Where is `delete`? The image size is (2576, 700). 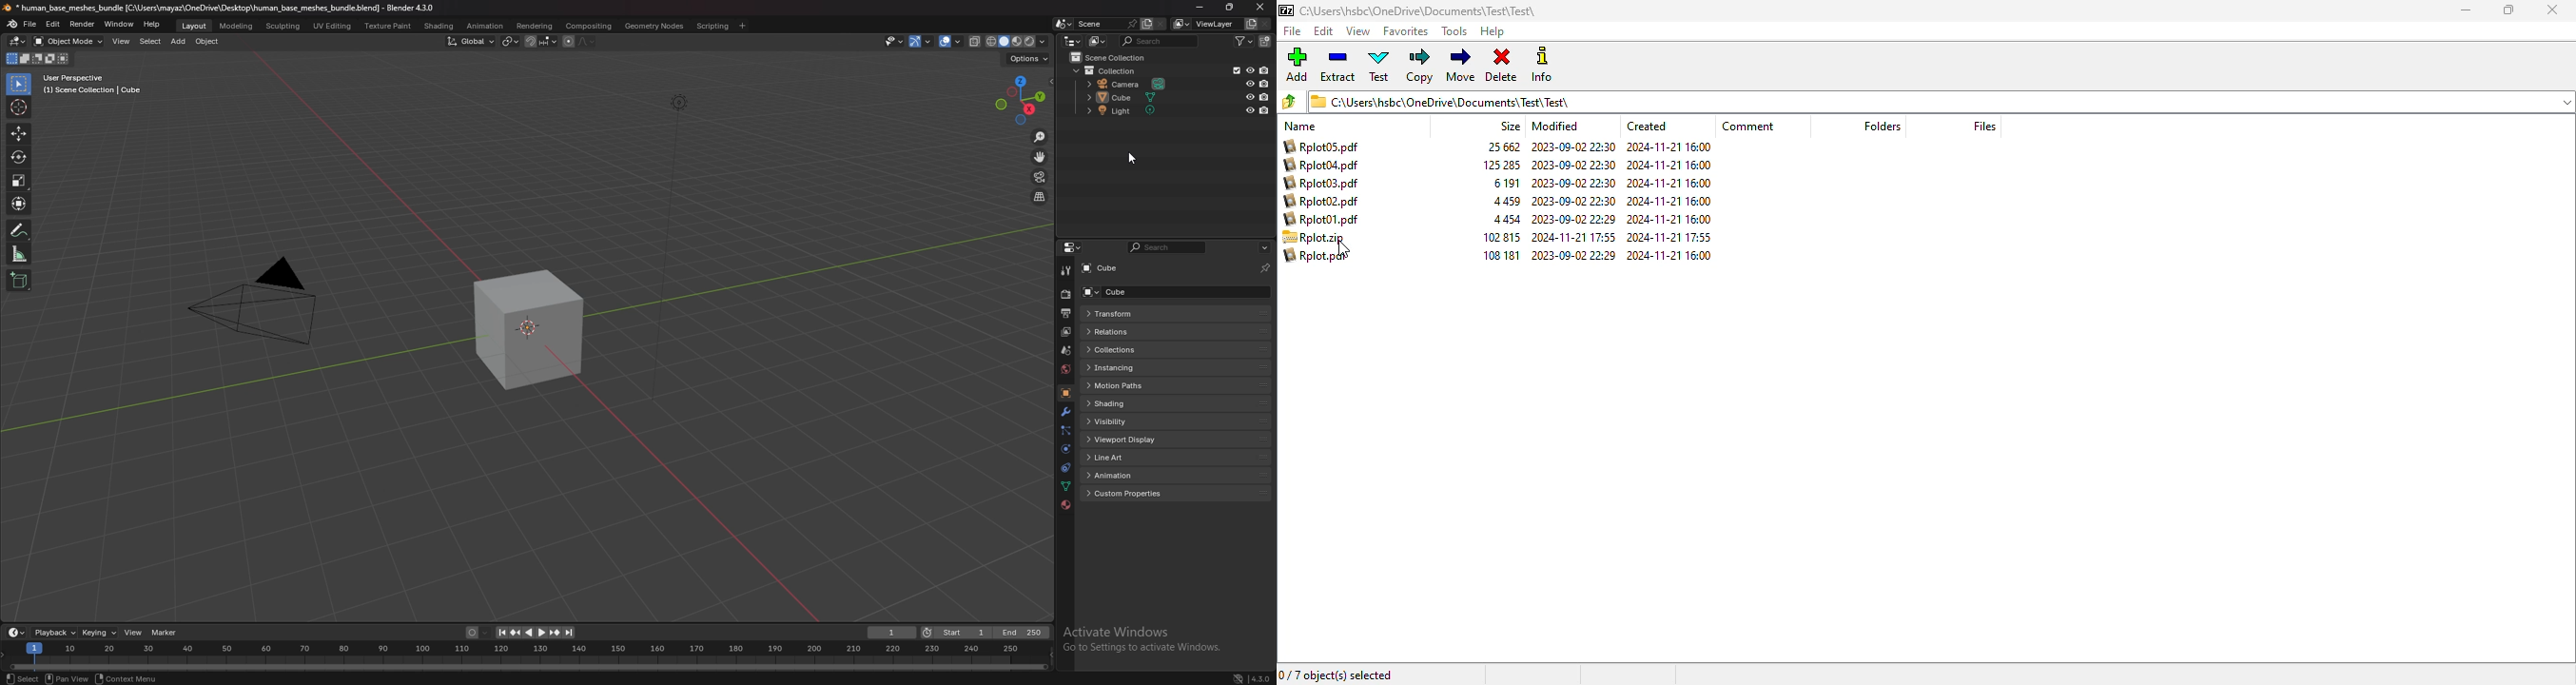 delete is located at coordinates (1501, 63).